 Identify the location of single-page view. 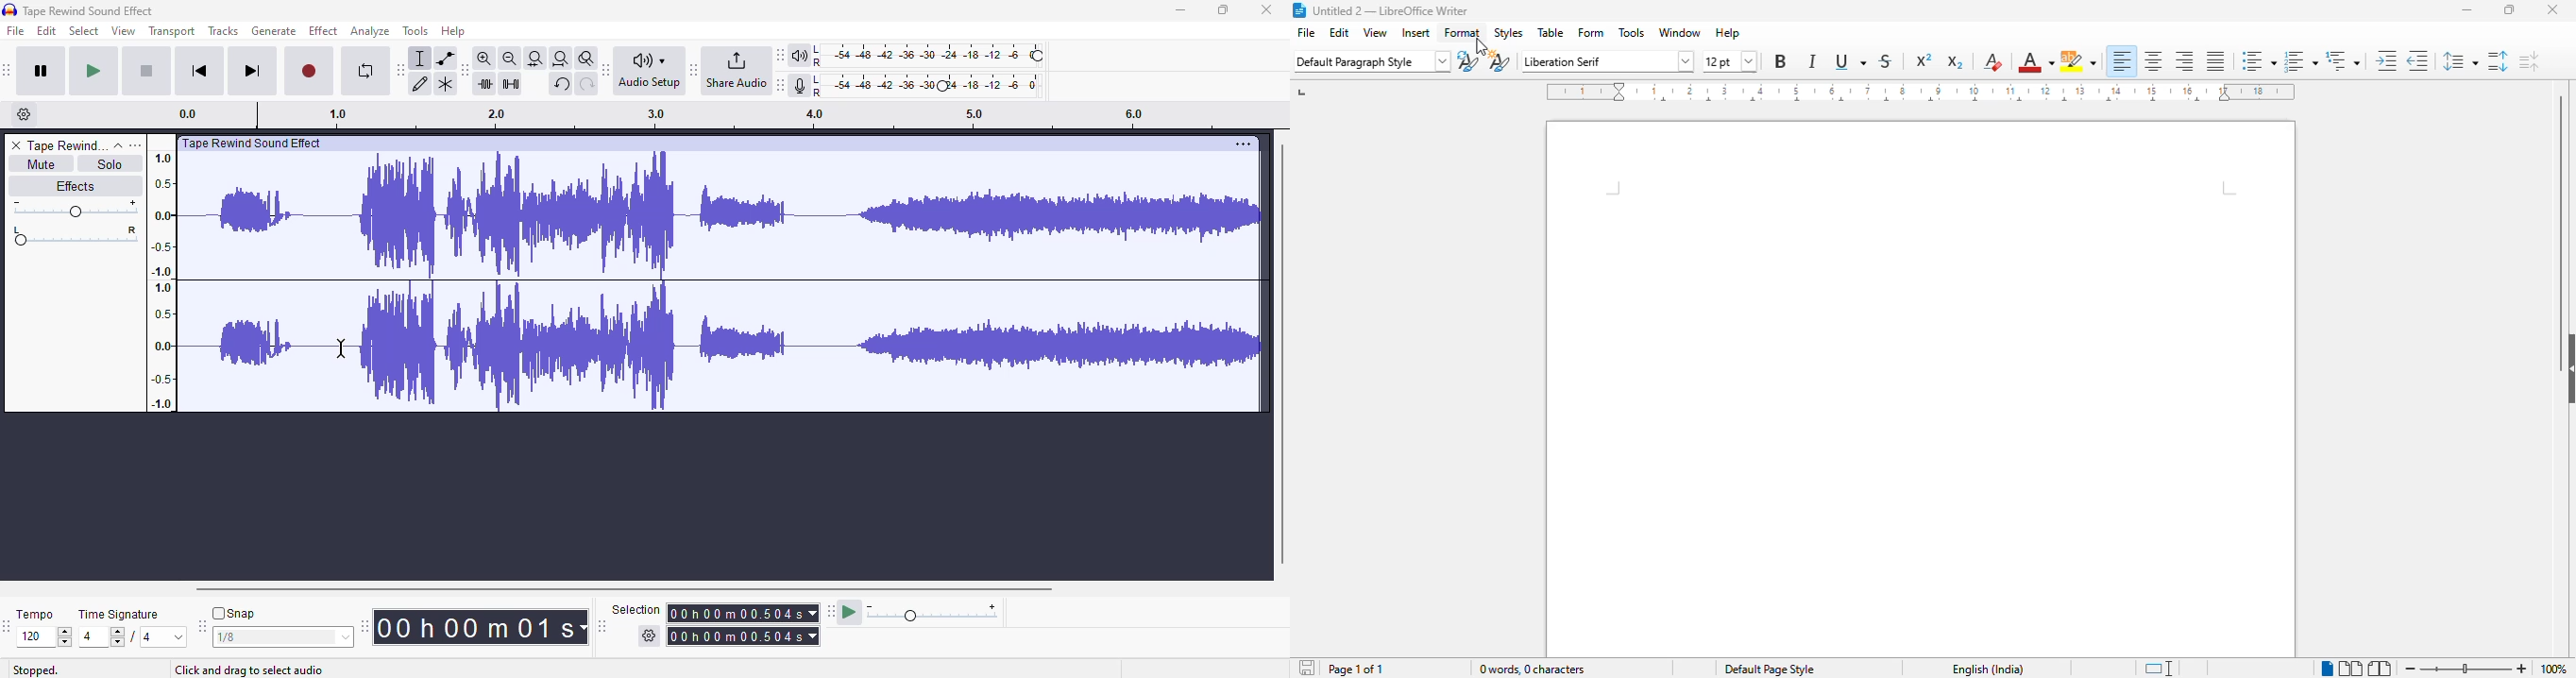
(2327, 669).